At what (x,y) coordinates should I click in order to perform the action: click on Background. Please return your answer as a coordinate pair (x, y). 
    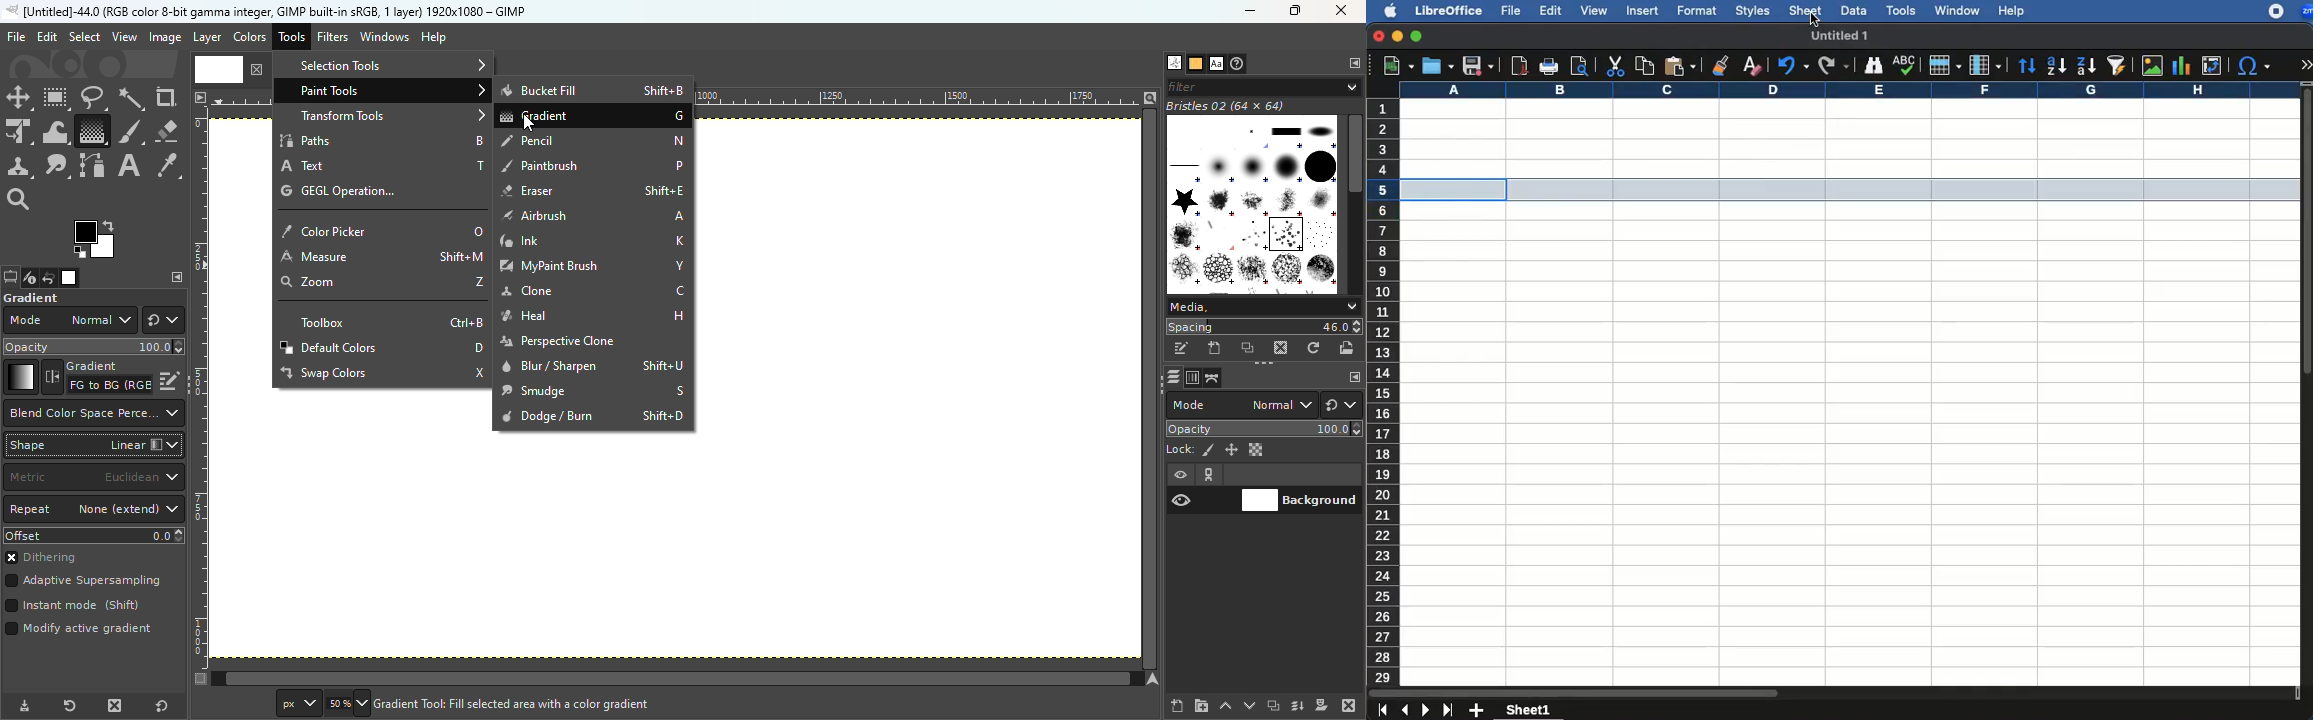
    Looking at the image, I should click on (1300, 498).